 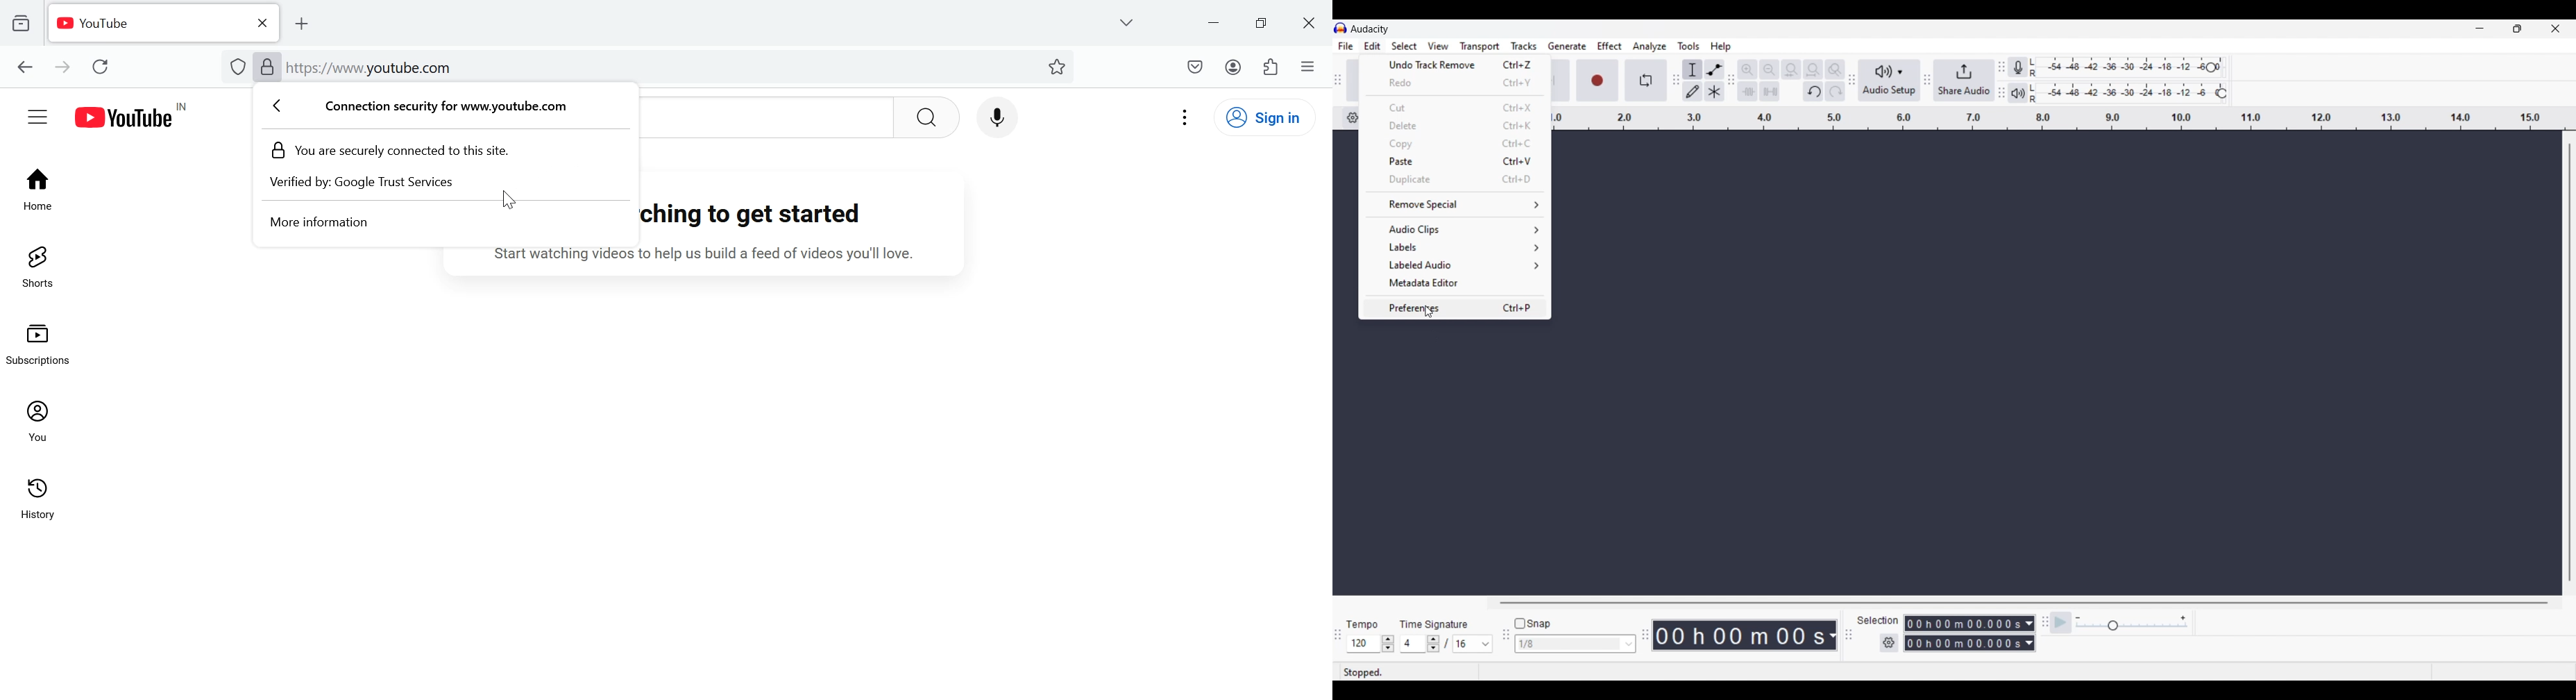 I want to click on Time signature options, so click(x=1486, y=644).